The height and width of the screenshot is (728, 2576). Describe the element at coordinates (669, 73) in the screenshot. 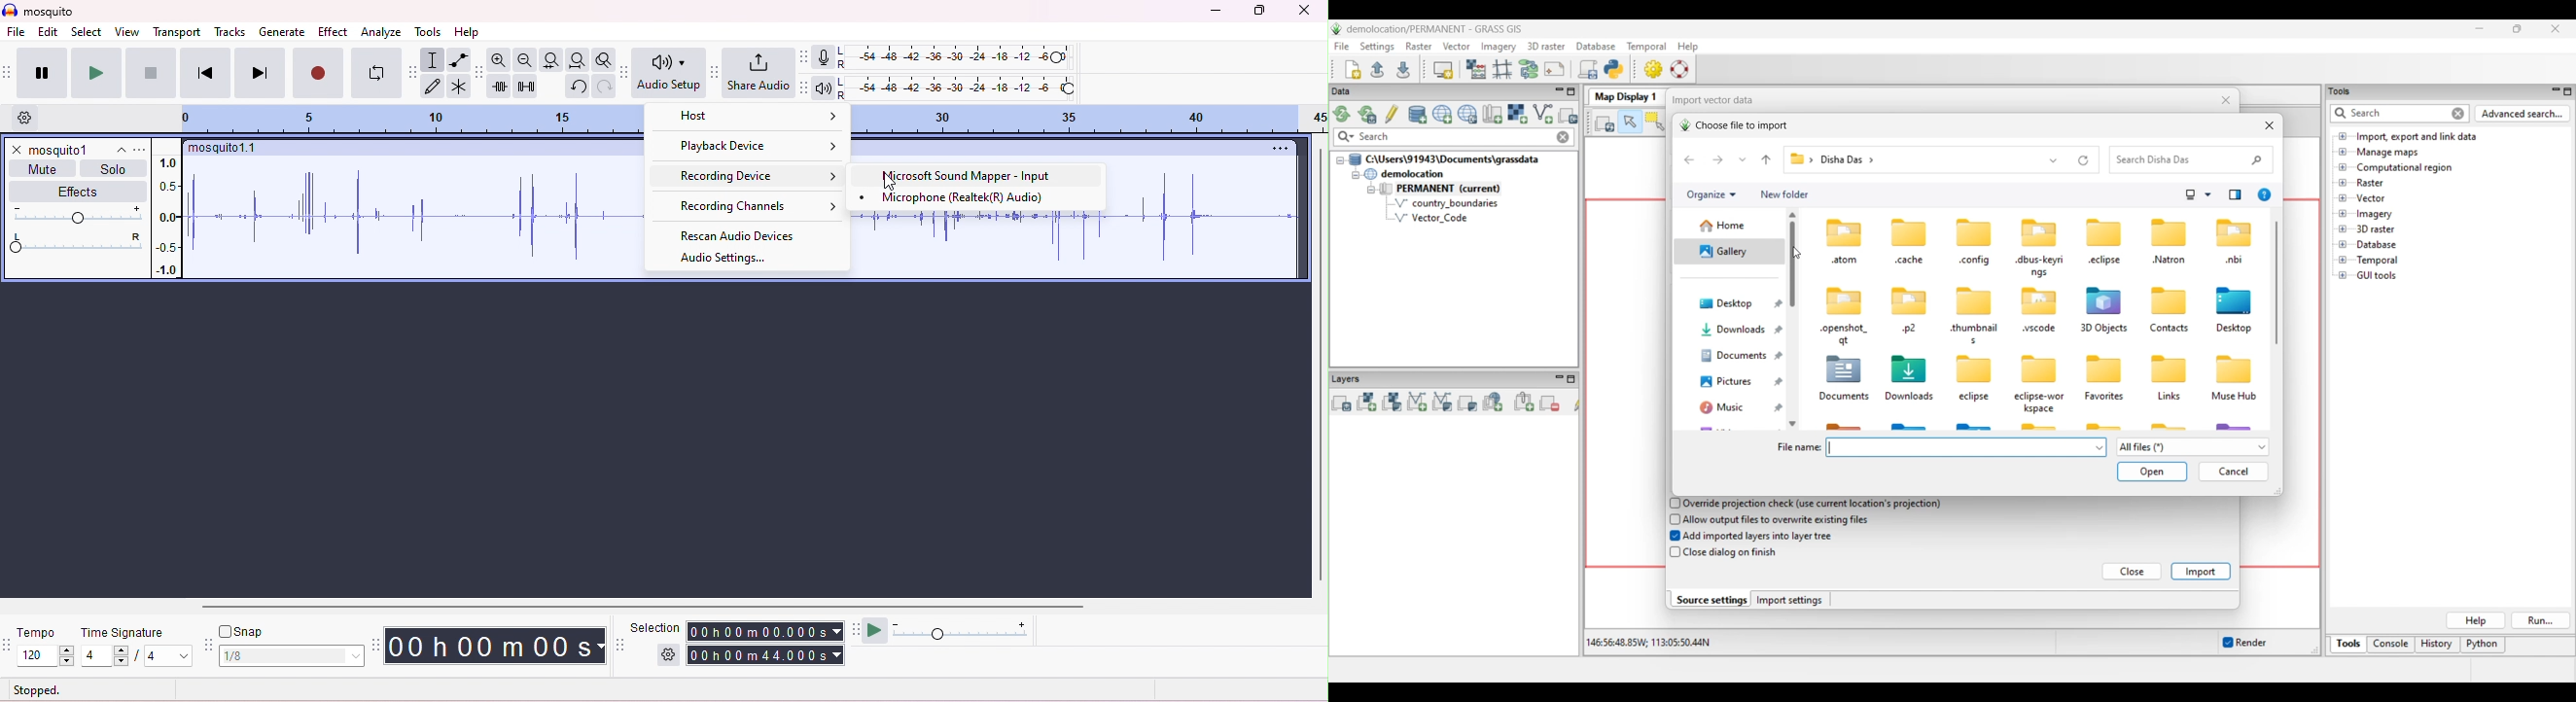

I see `audio set up` at that location.